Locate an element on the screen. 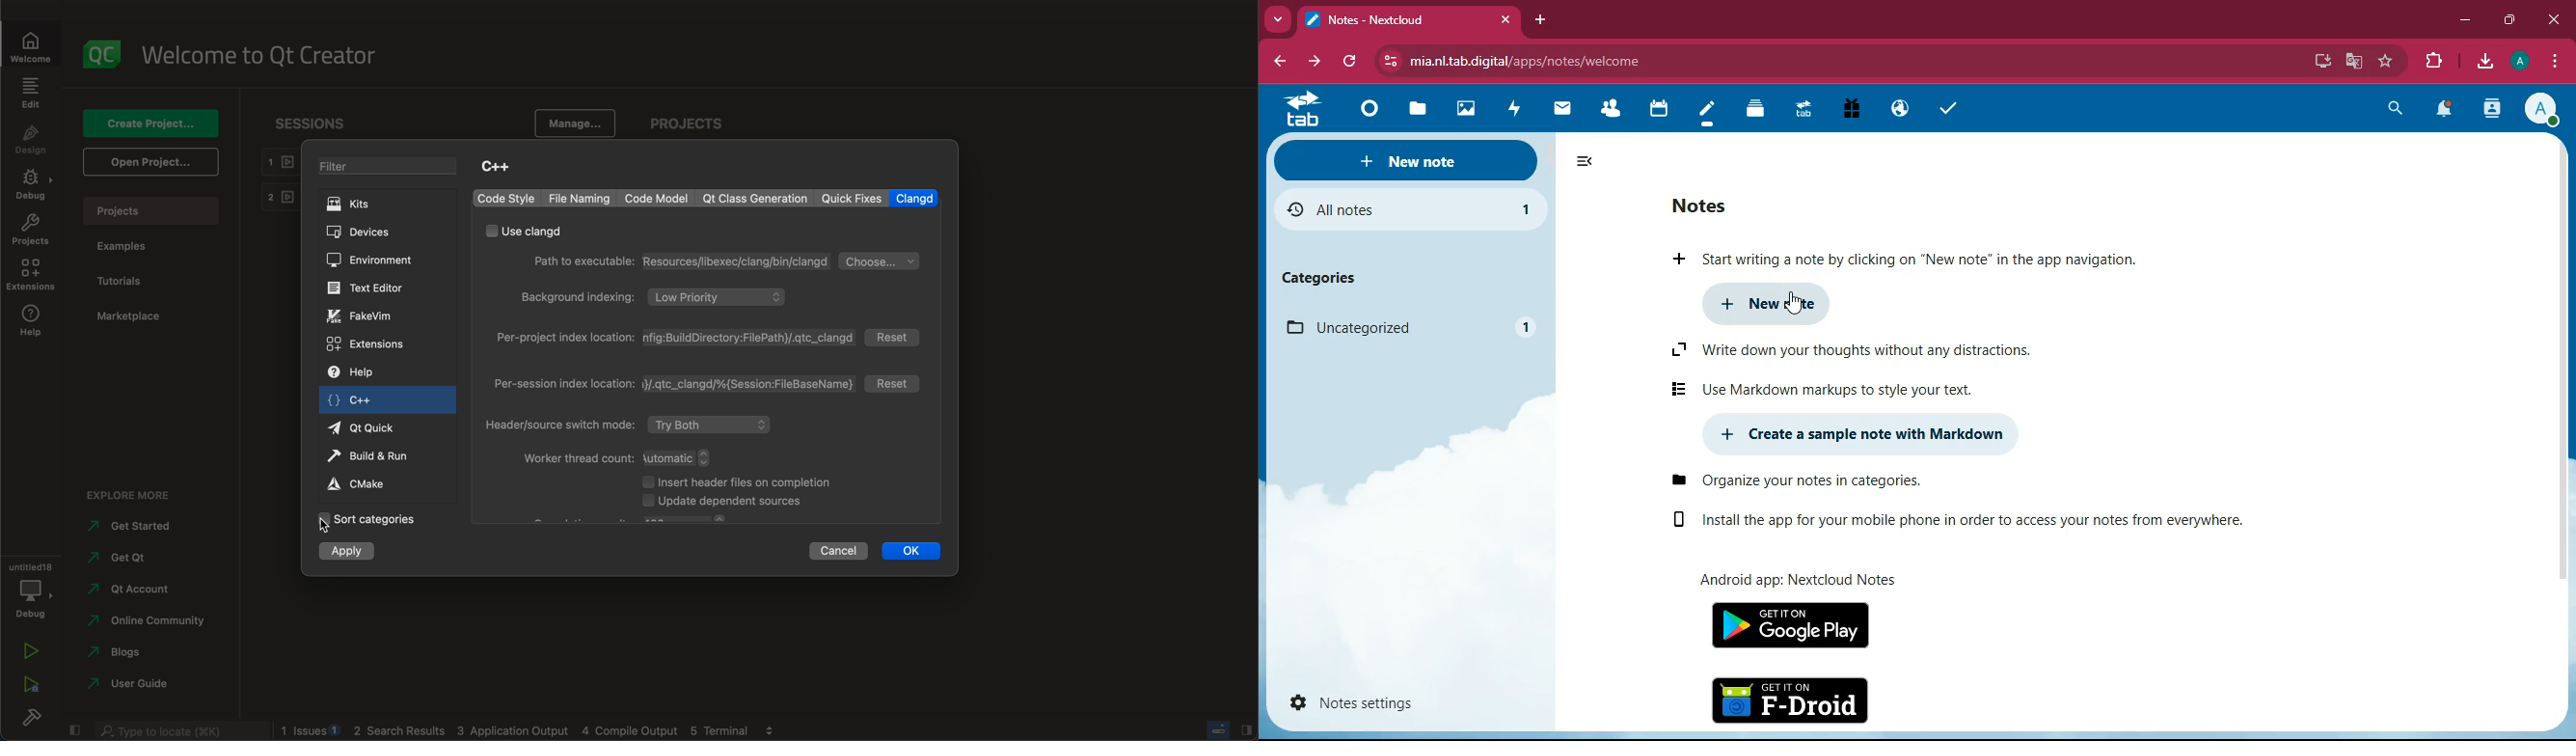 The width and height of the screenshot is (2576, 756). projects is located at coordinates (698, 124).